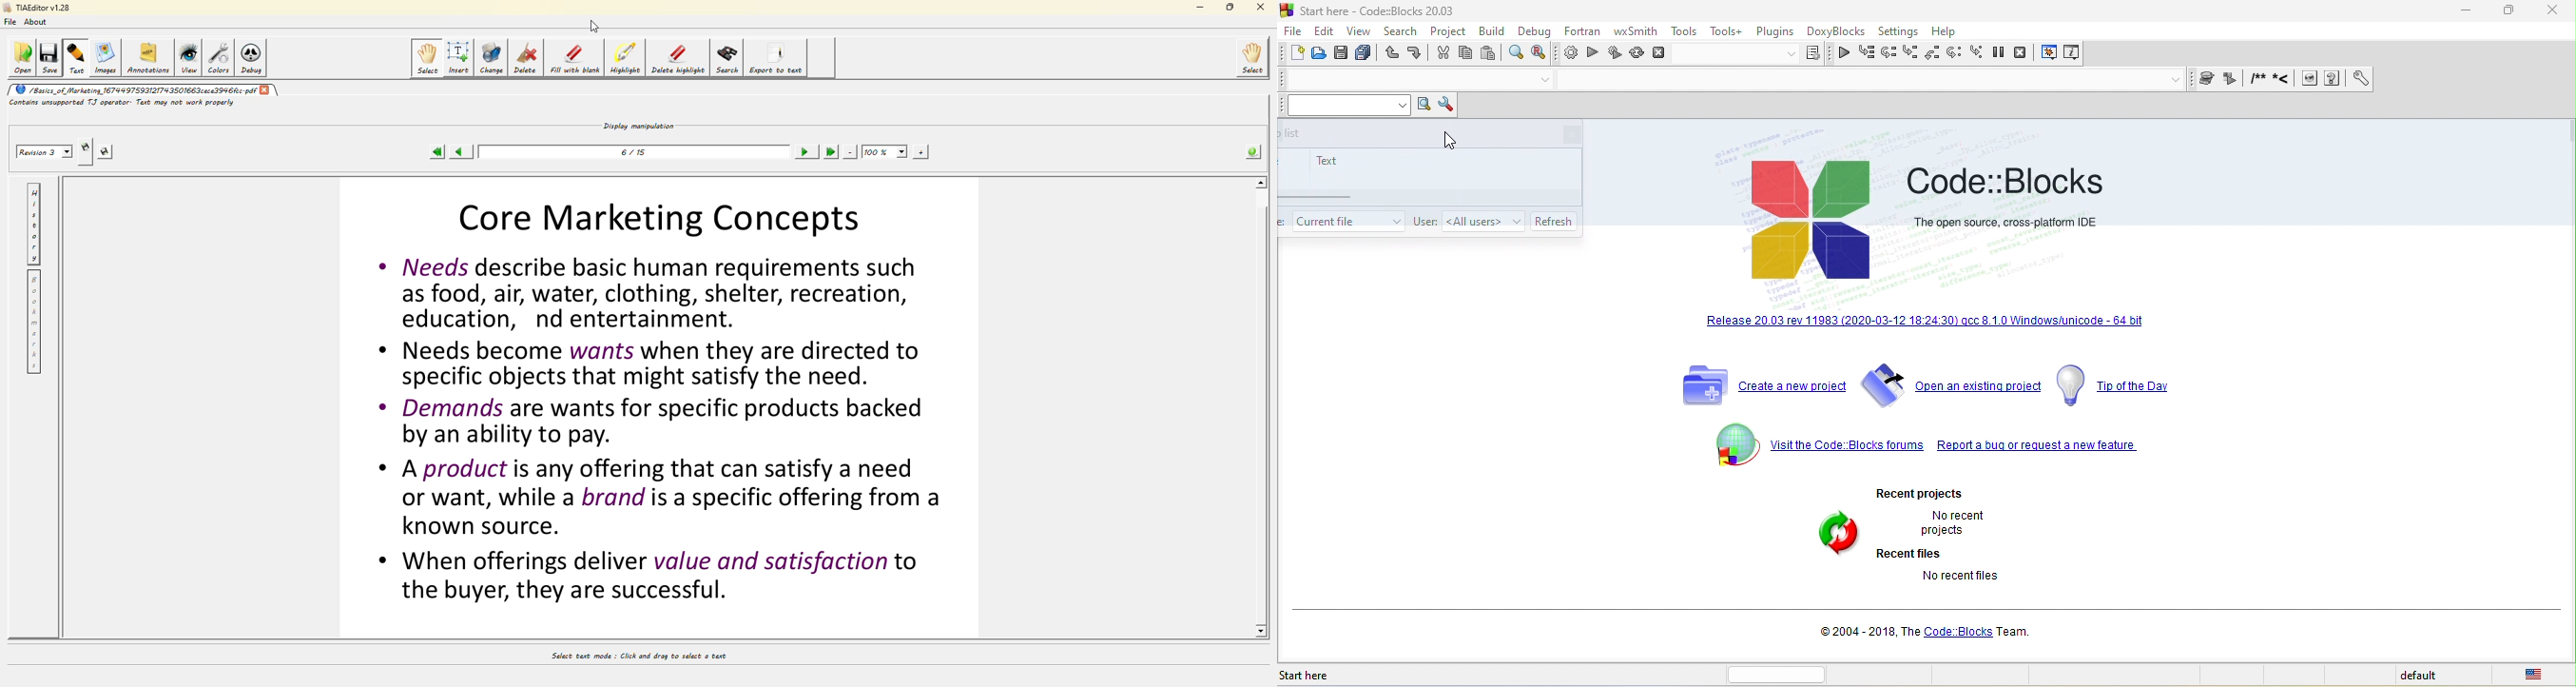  Describe the element at coordinates (2120, 386) in the screenshot. I see `tip of the day` at that location.